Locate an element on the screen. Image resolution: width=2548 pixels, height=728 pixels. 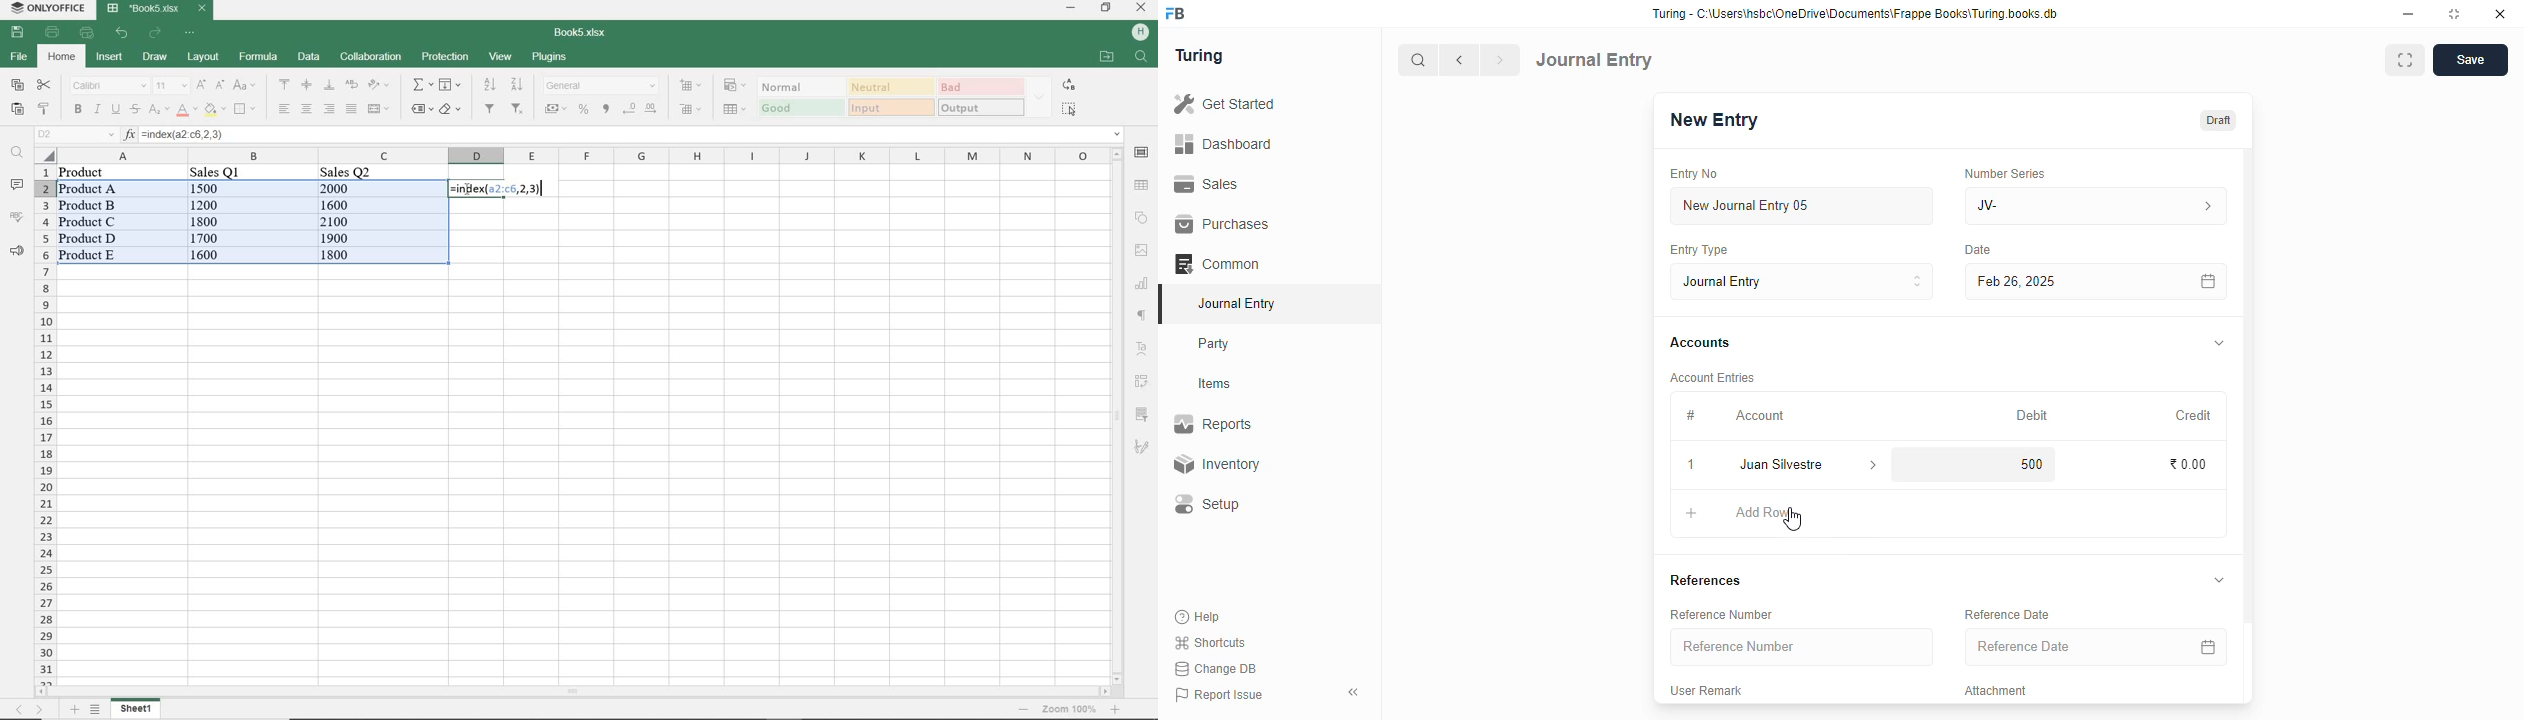
reports is located at coordinates (1214, 424).